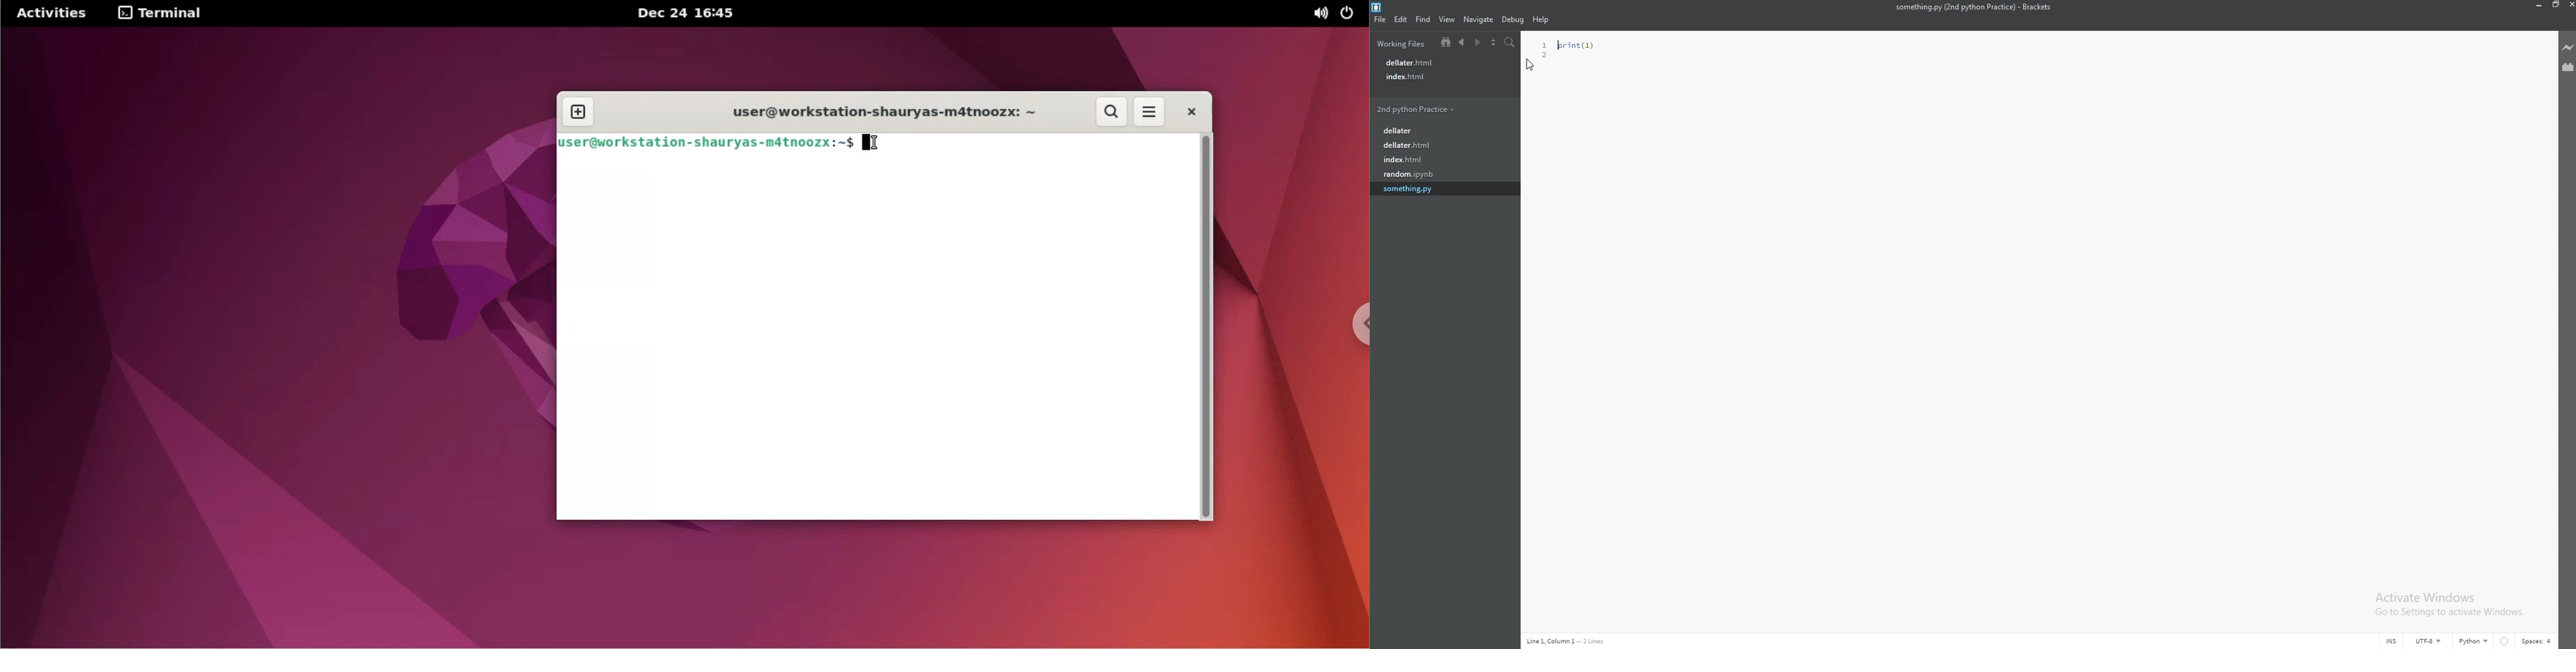  I want to click on help, so click(1541, 19).